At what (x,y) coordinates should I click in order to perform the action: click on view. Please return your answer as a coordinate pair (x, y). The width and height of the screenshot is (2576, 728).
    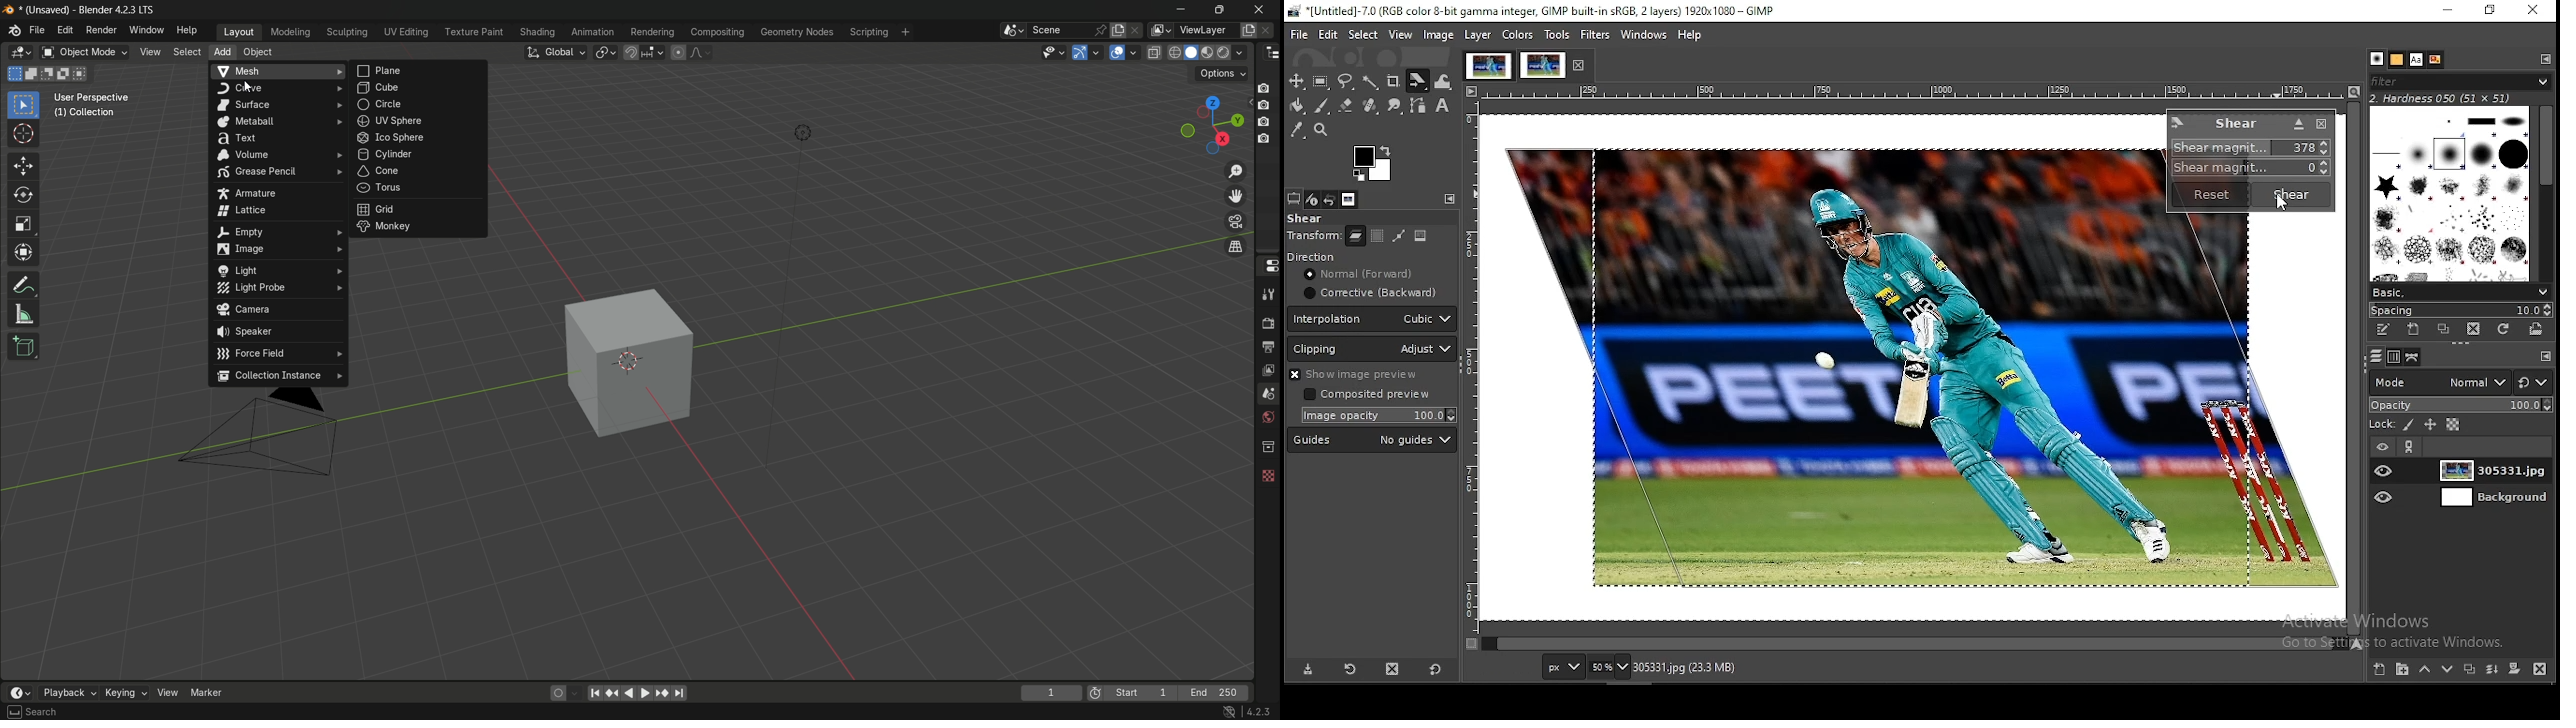
    Looking at the image, I should click on (1400, 35).